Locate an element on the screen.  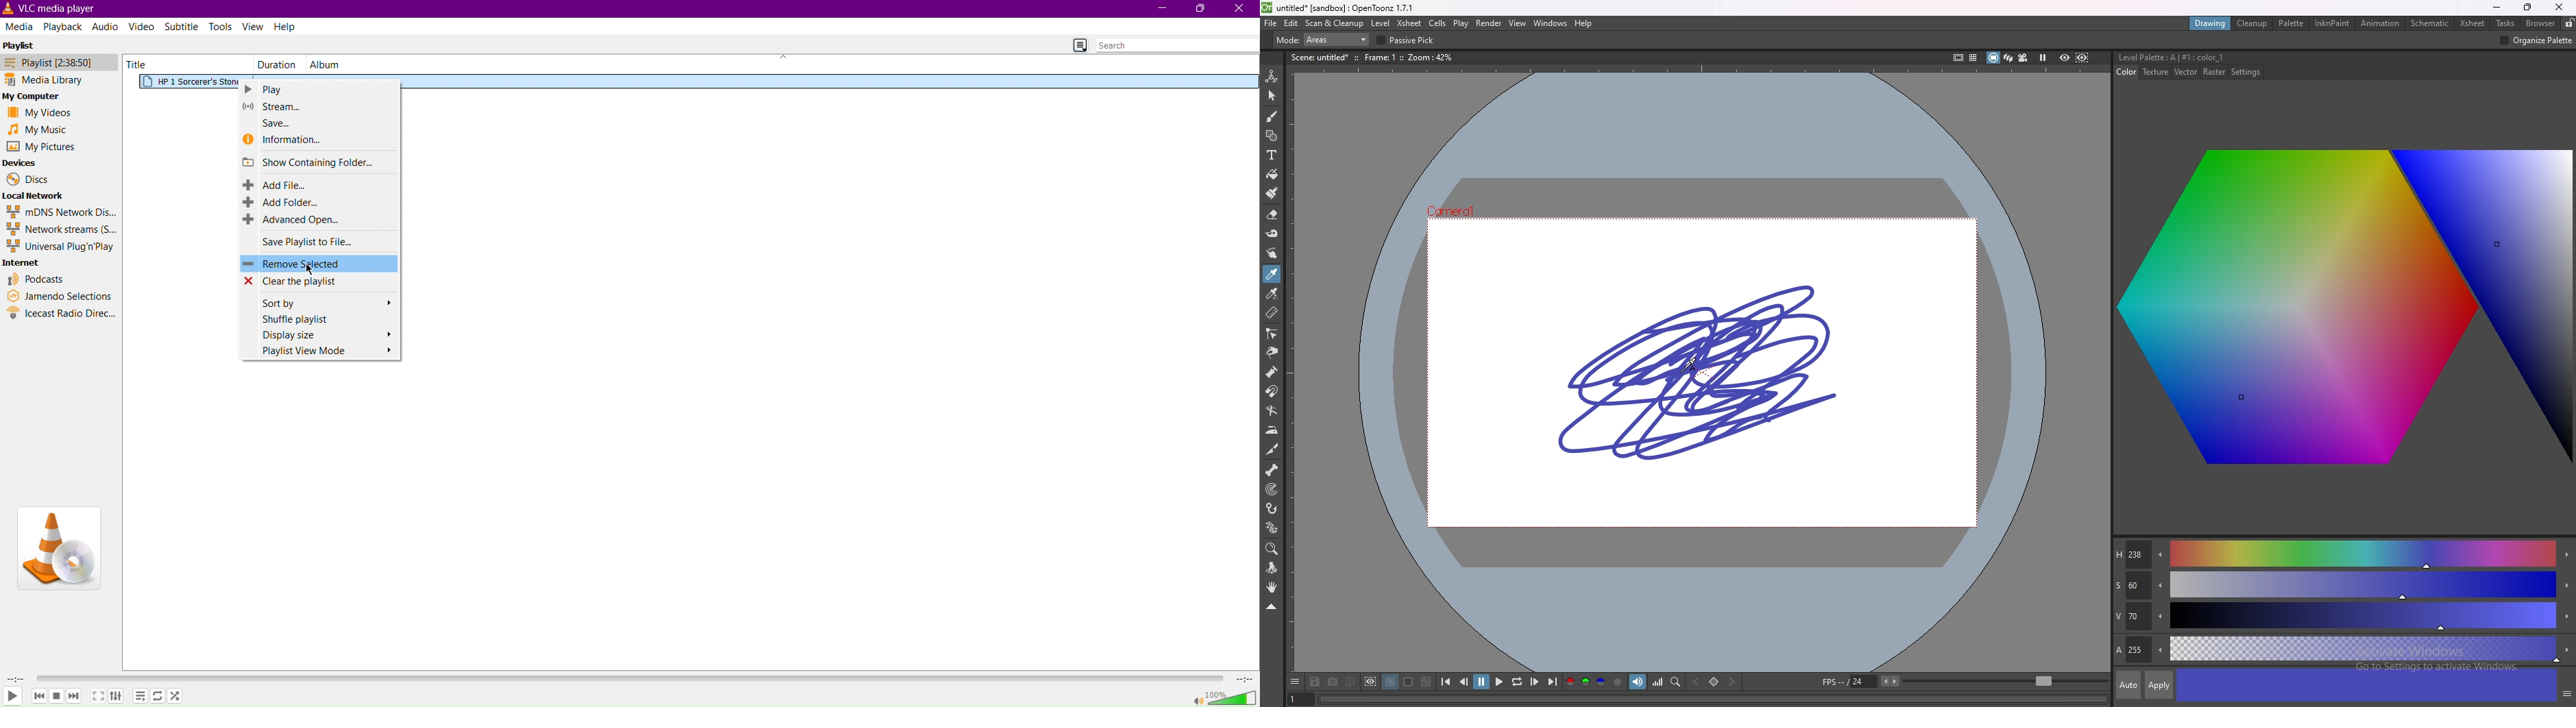
Network streams is located at coordinates (60, 228).